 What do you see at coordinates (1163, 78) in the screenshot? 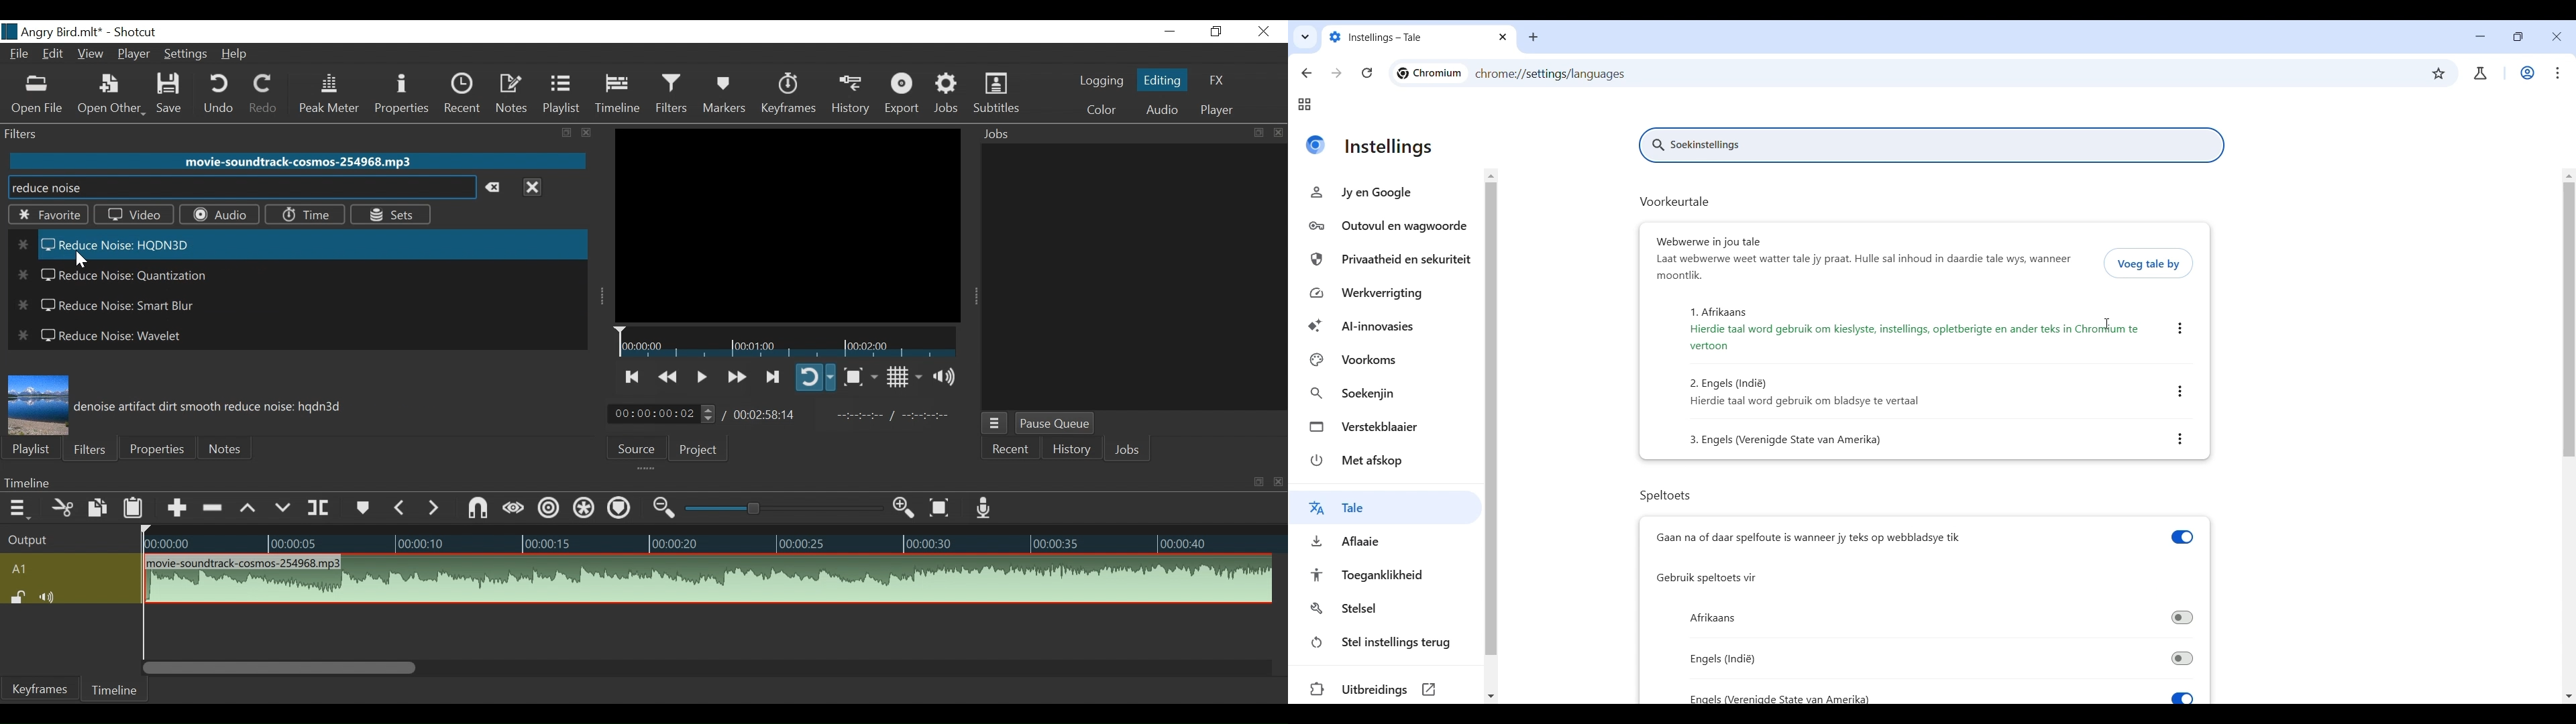
I see `Editing` at bounding box center [1163, 78].